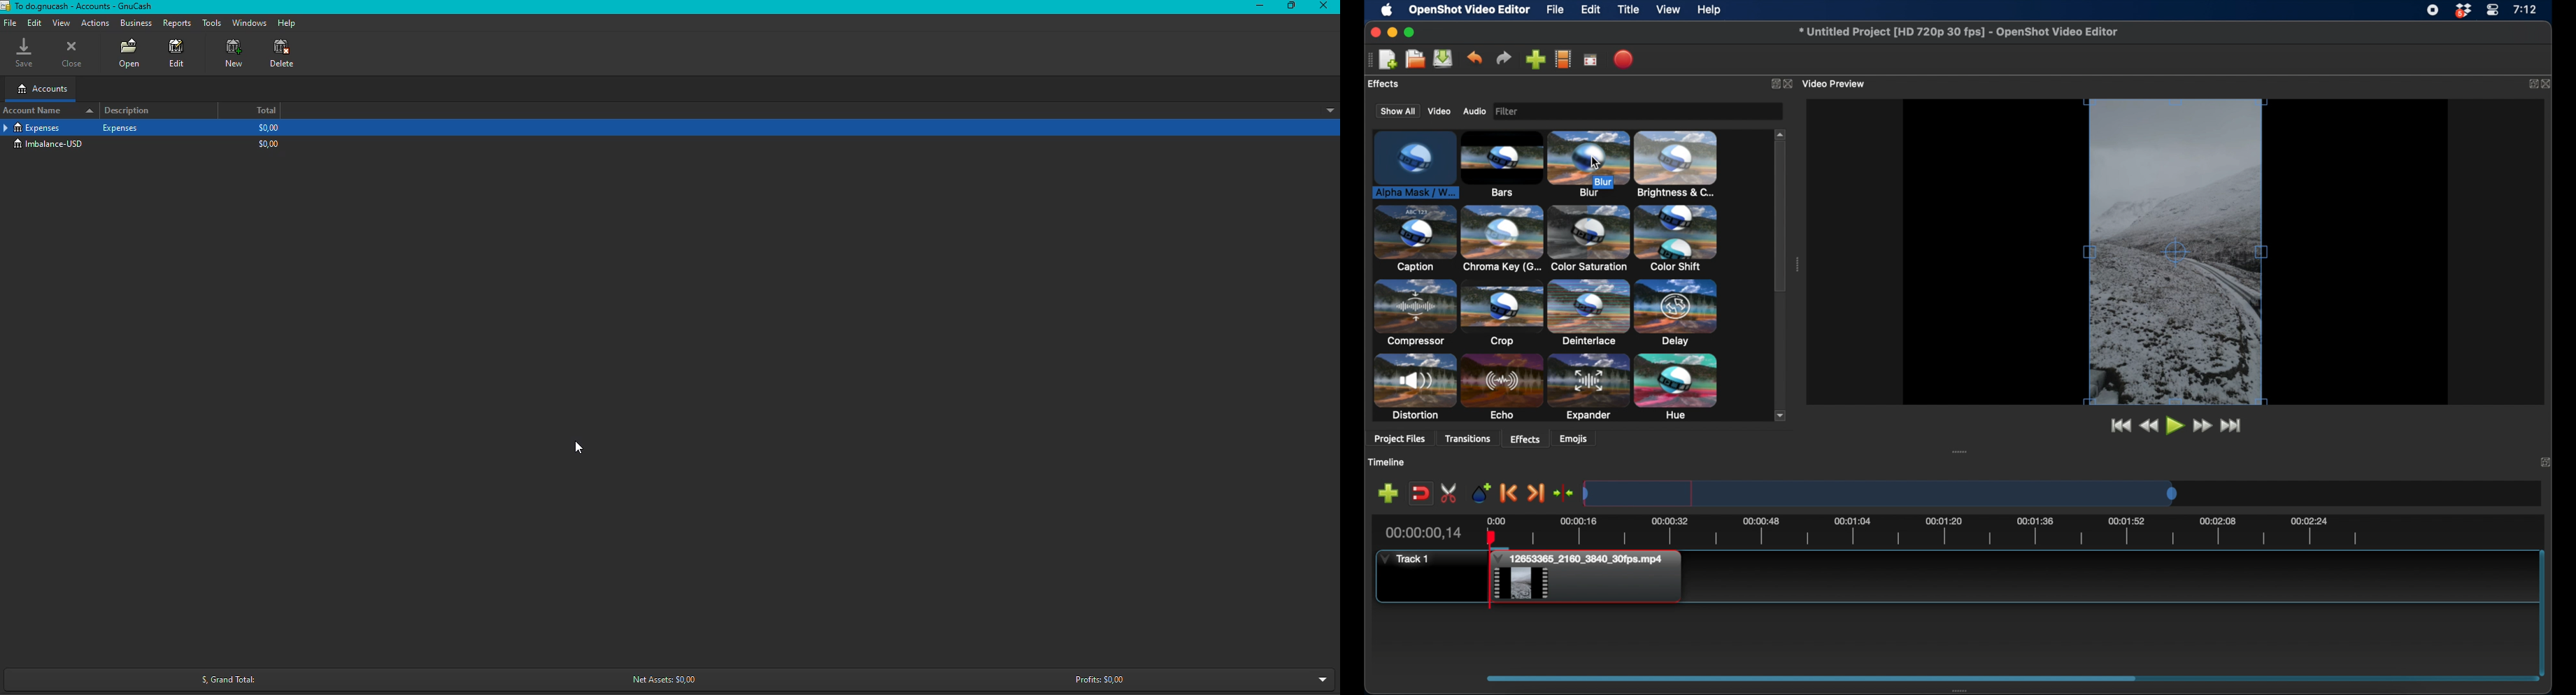  I want to click on hue, so click(1676, 387).